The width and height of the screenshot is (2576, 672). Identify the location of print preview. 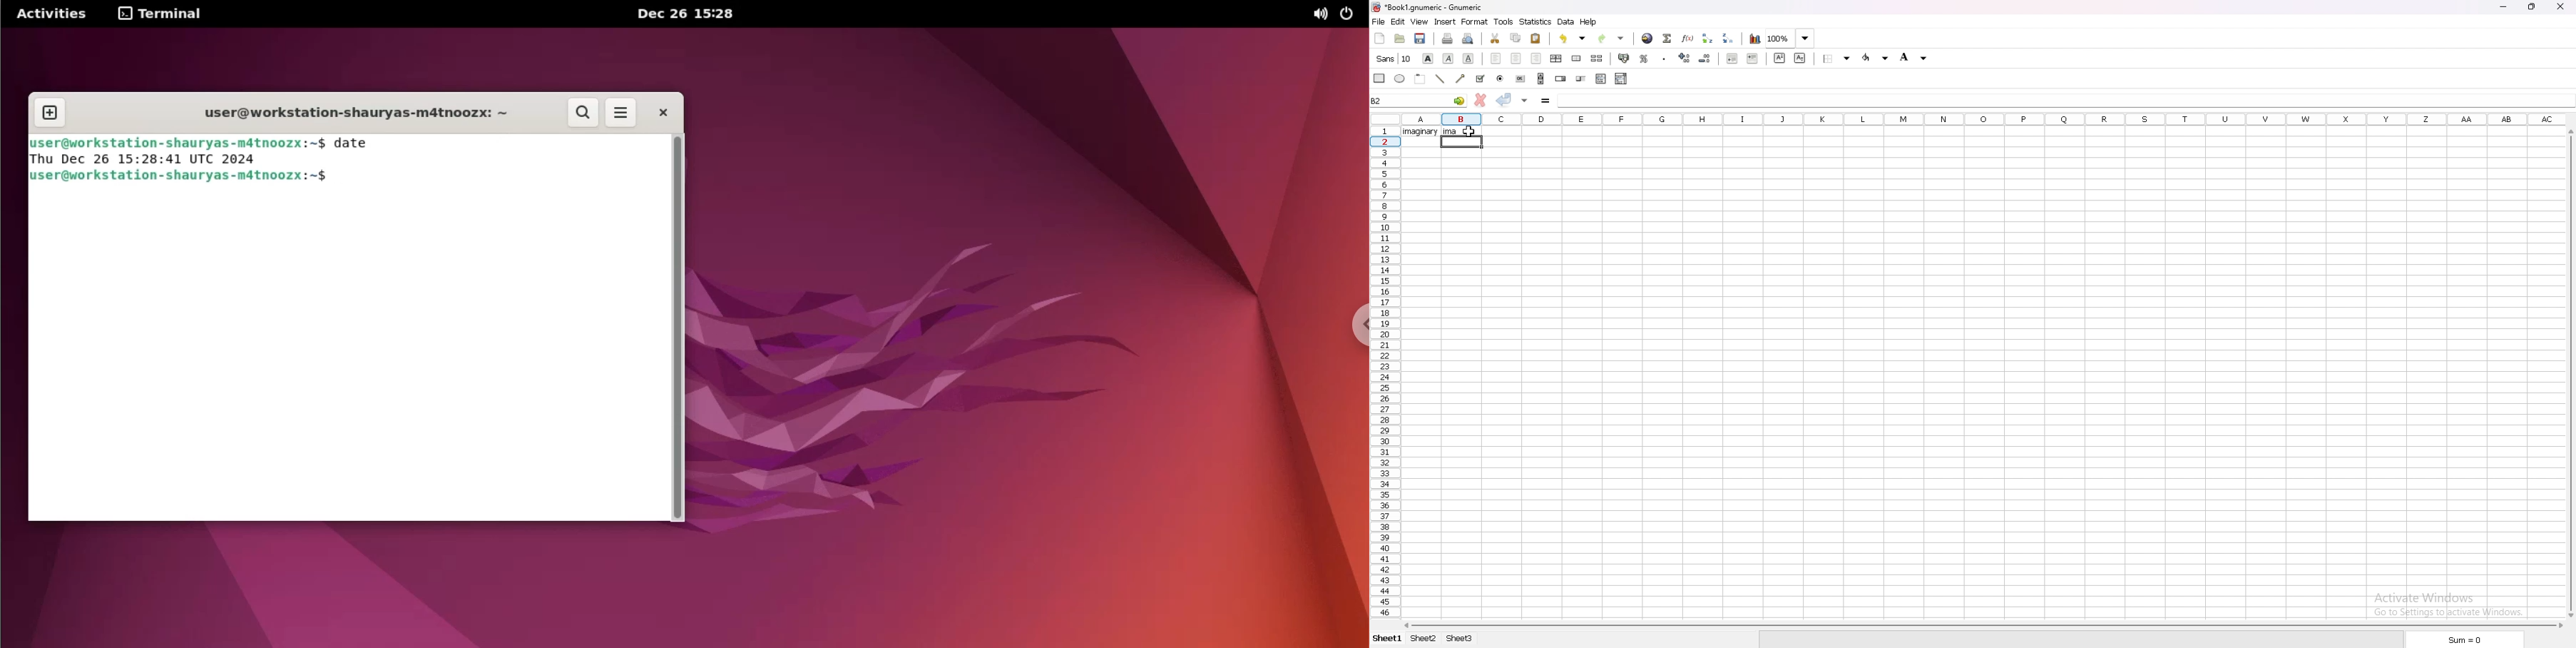
(1469, 39).